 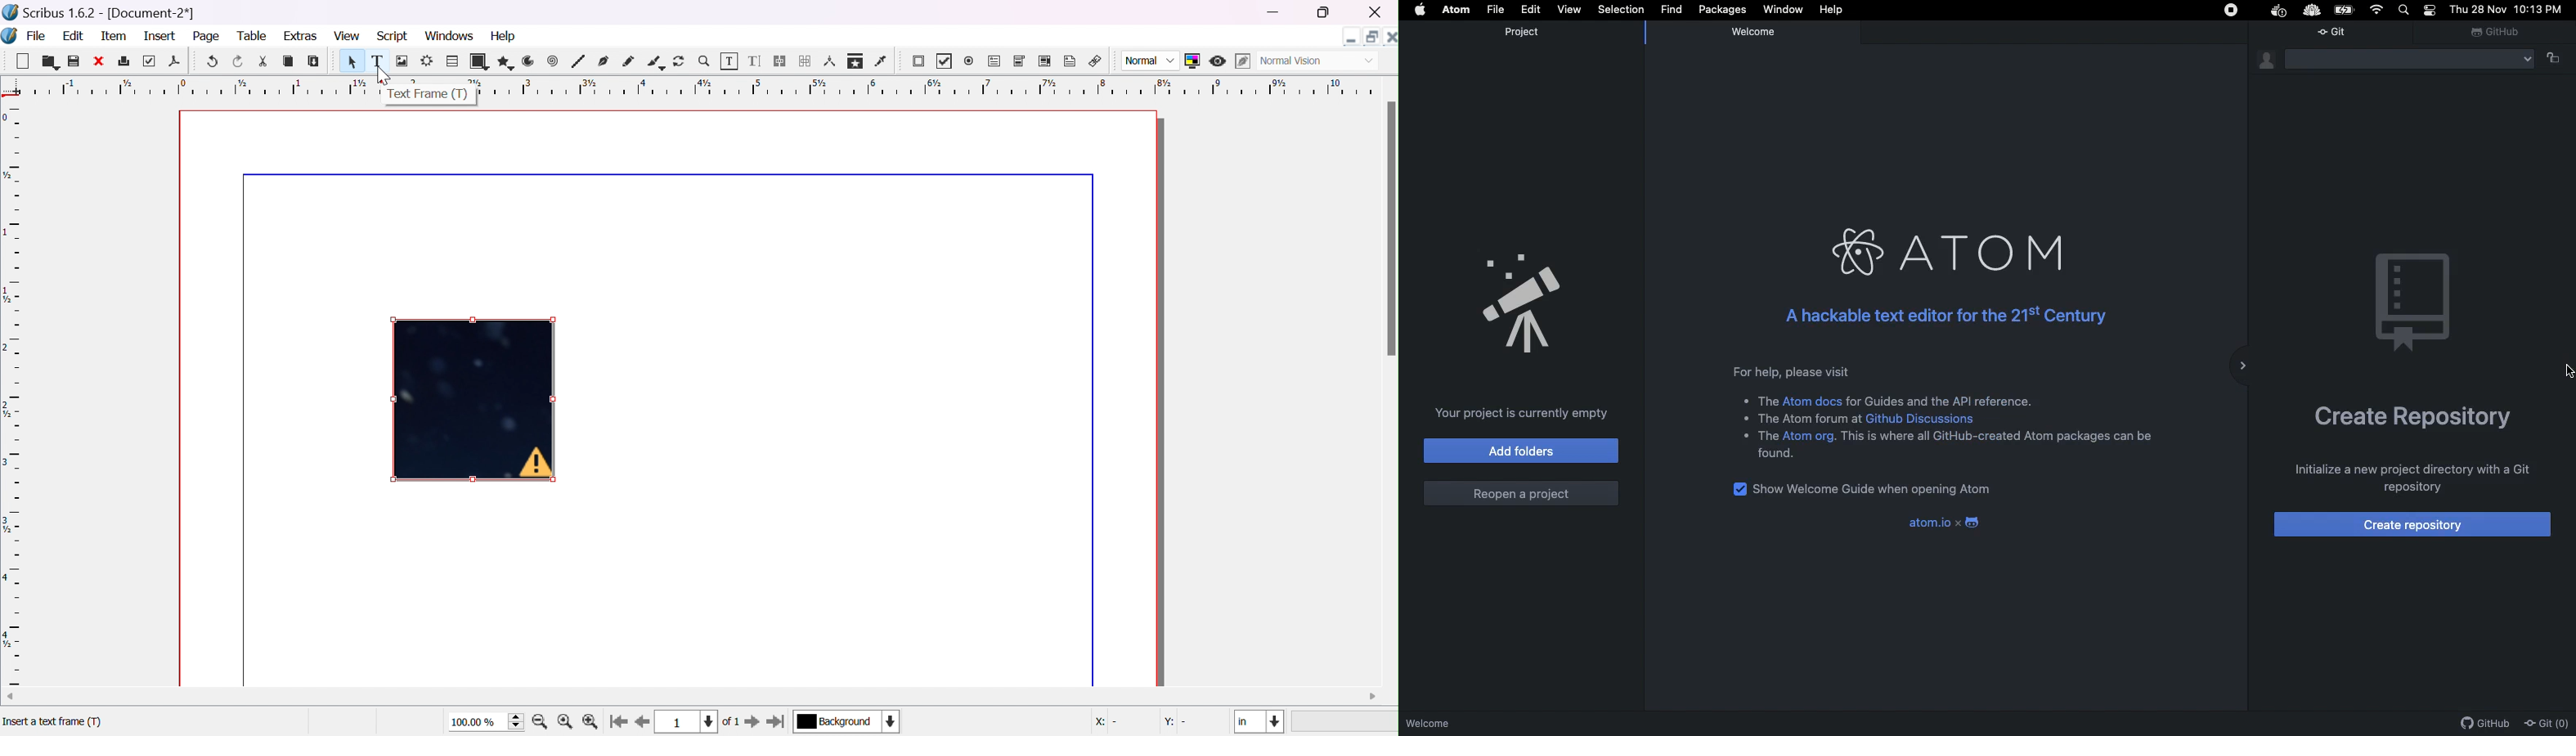 What do you see at coordinates (1528, 34) in the screenshot?
I see `Project` at bounding box center [1528, 34].